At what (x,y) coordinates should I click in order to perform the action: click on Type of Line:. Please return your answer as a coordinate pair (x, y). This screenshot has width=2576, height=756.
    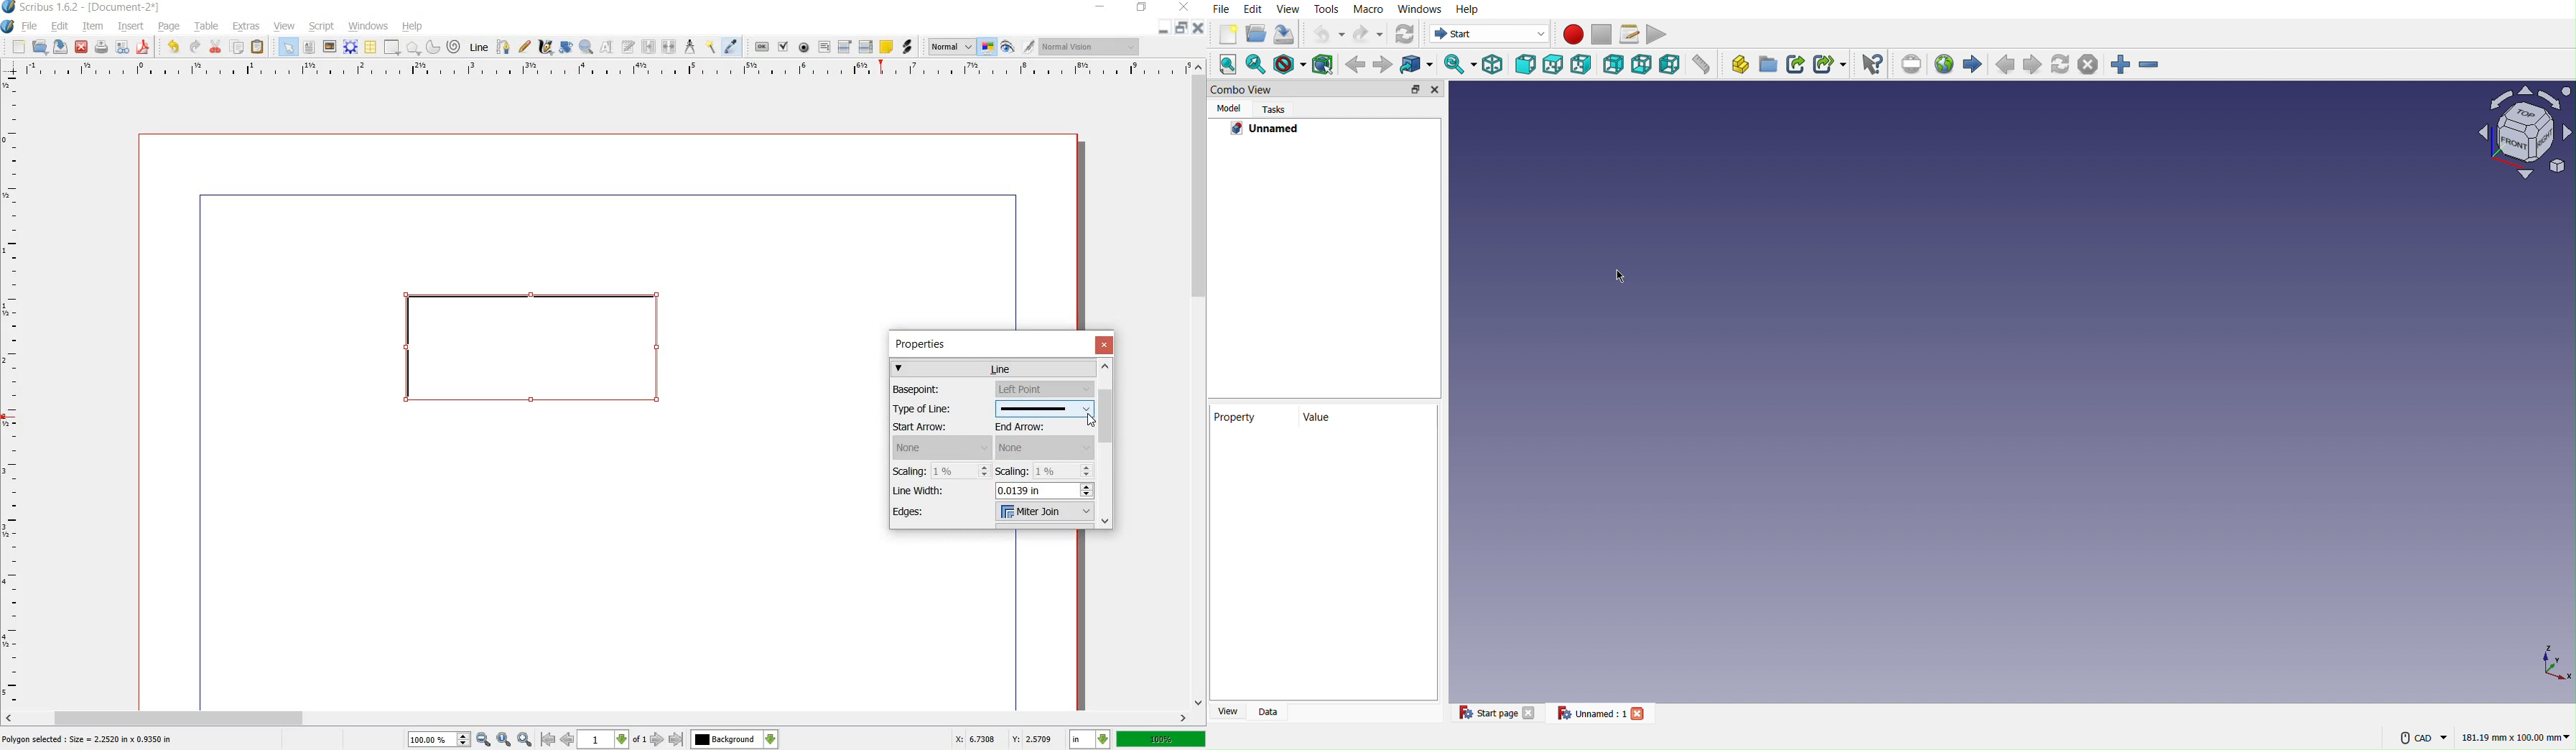
    Looking at the image, I should click on (937, 410).